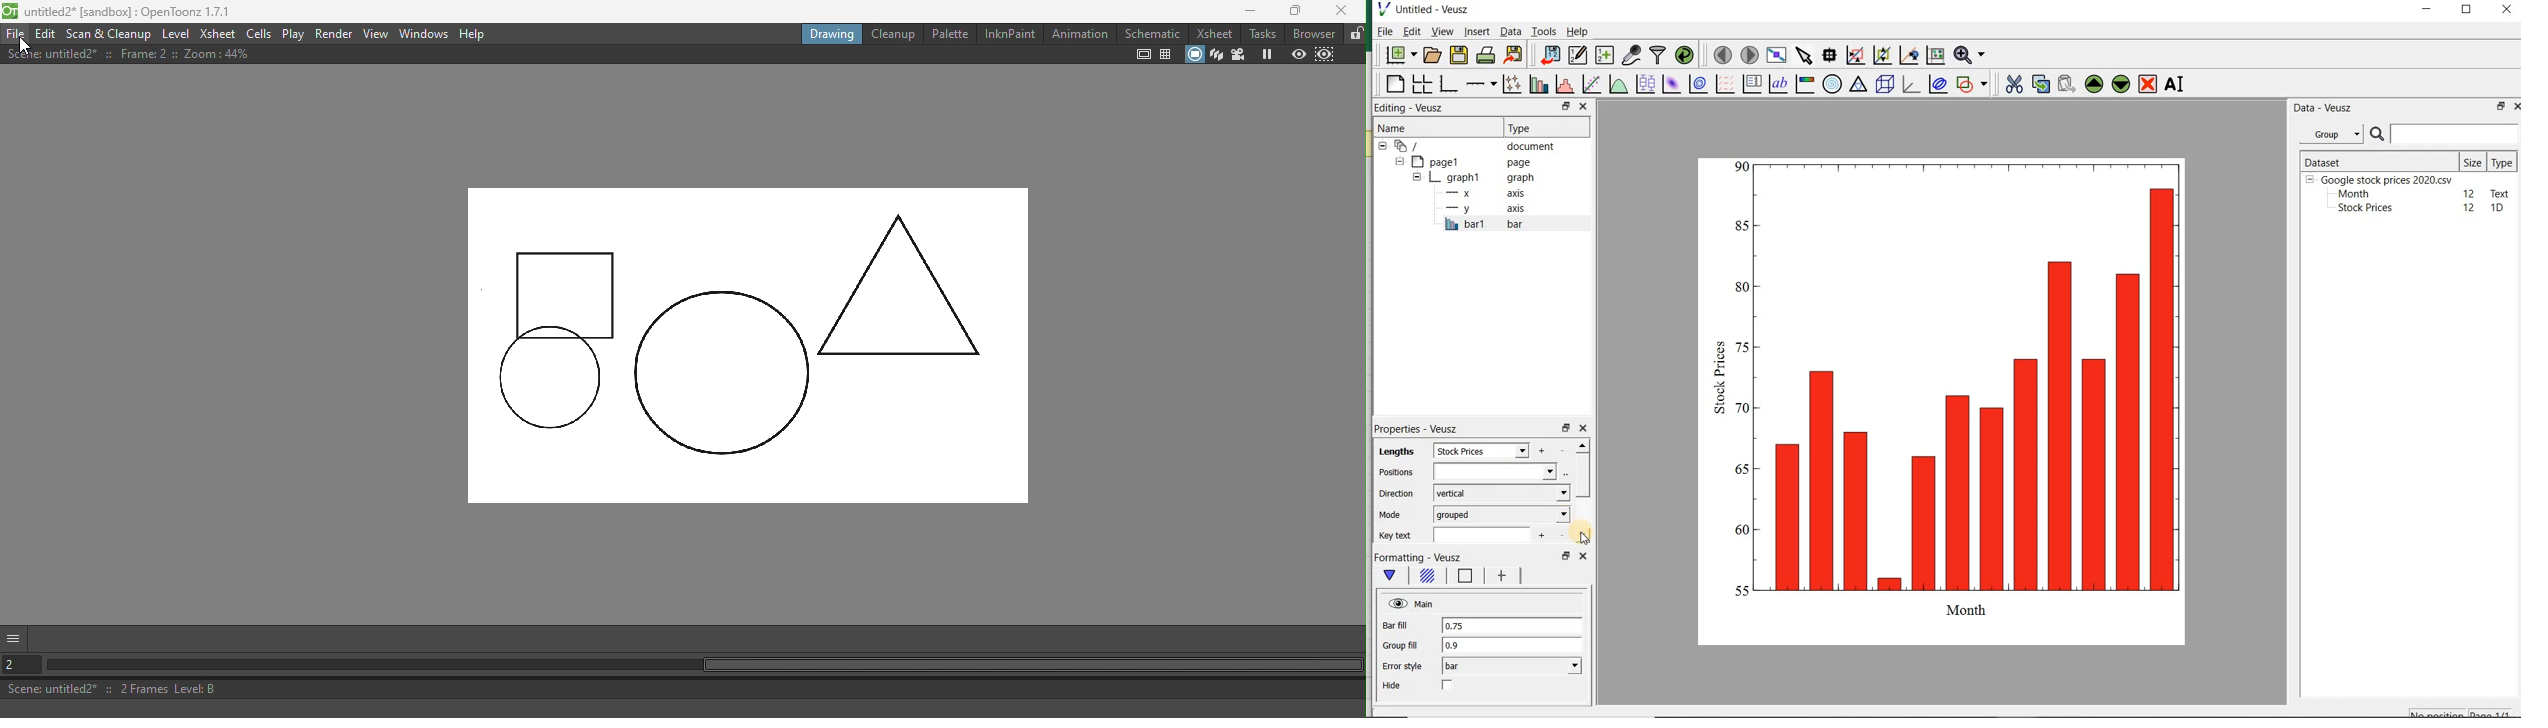 This screenshot has height=728, width=2548. Describe the element at coordinates (374, 33) in the screenshot. I see `View` at that location.